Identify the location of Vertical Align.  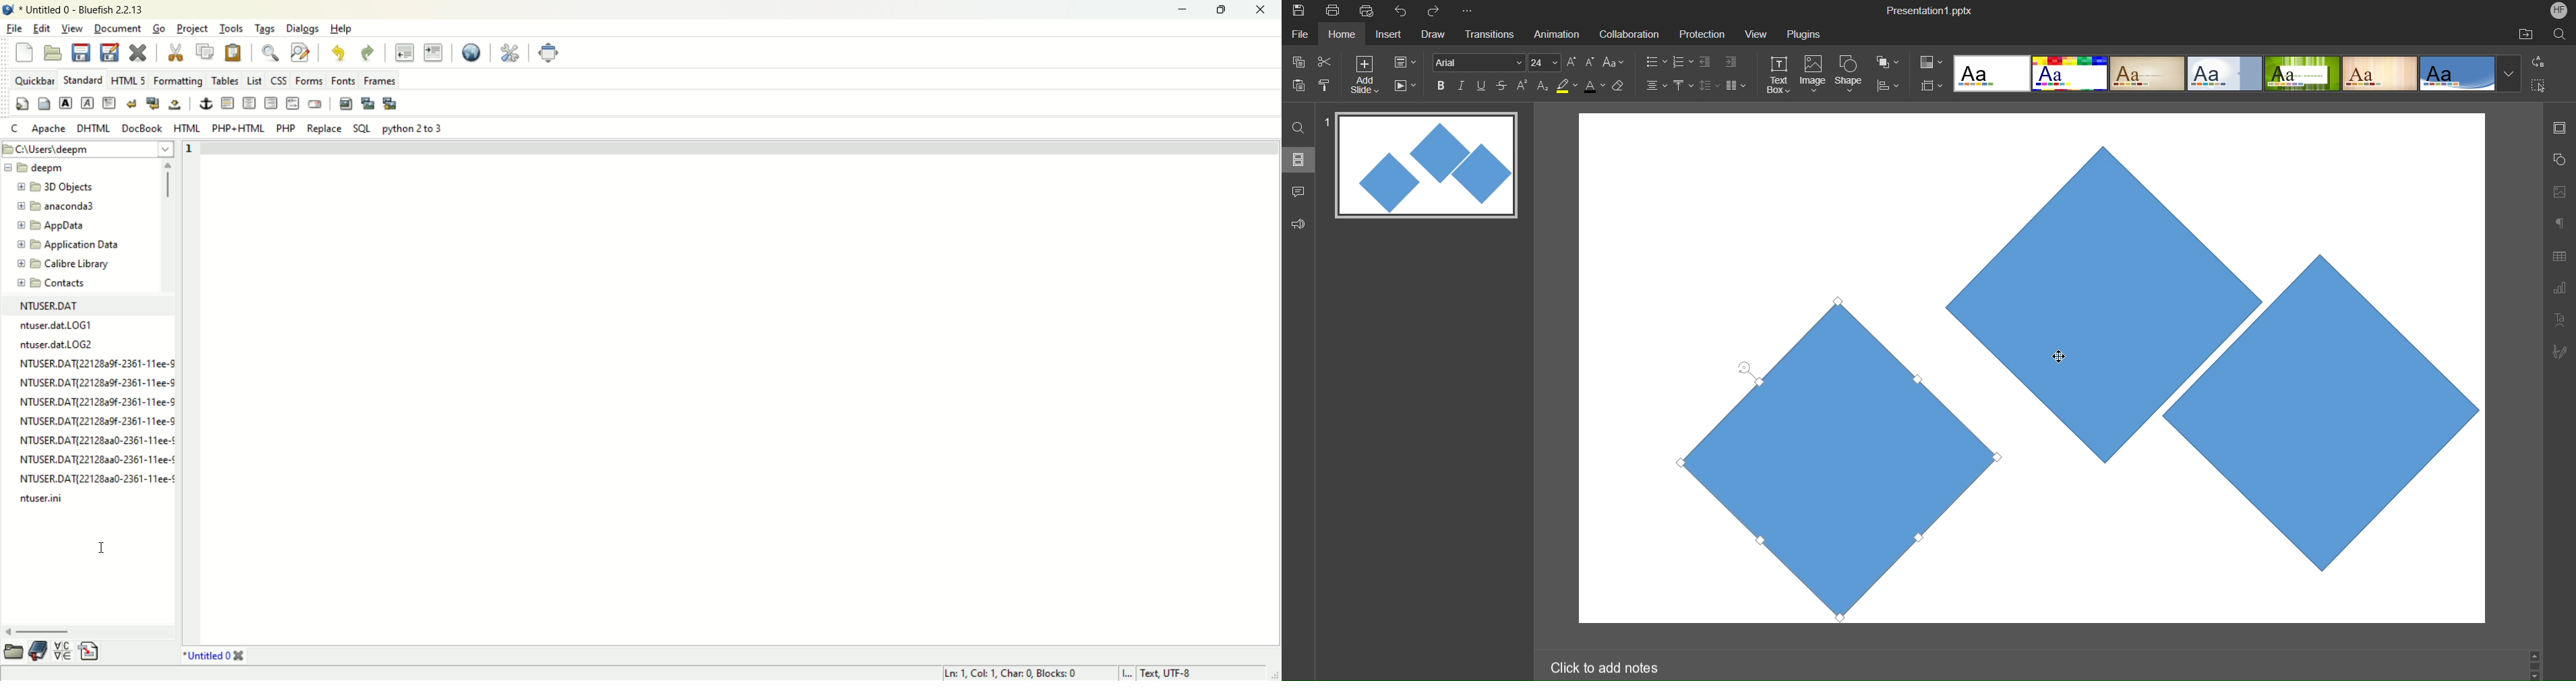
(1684, 85).